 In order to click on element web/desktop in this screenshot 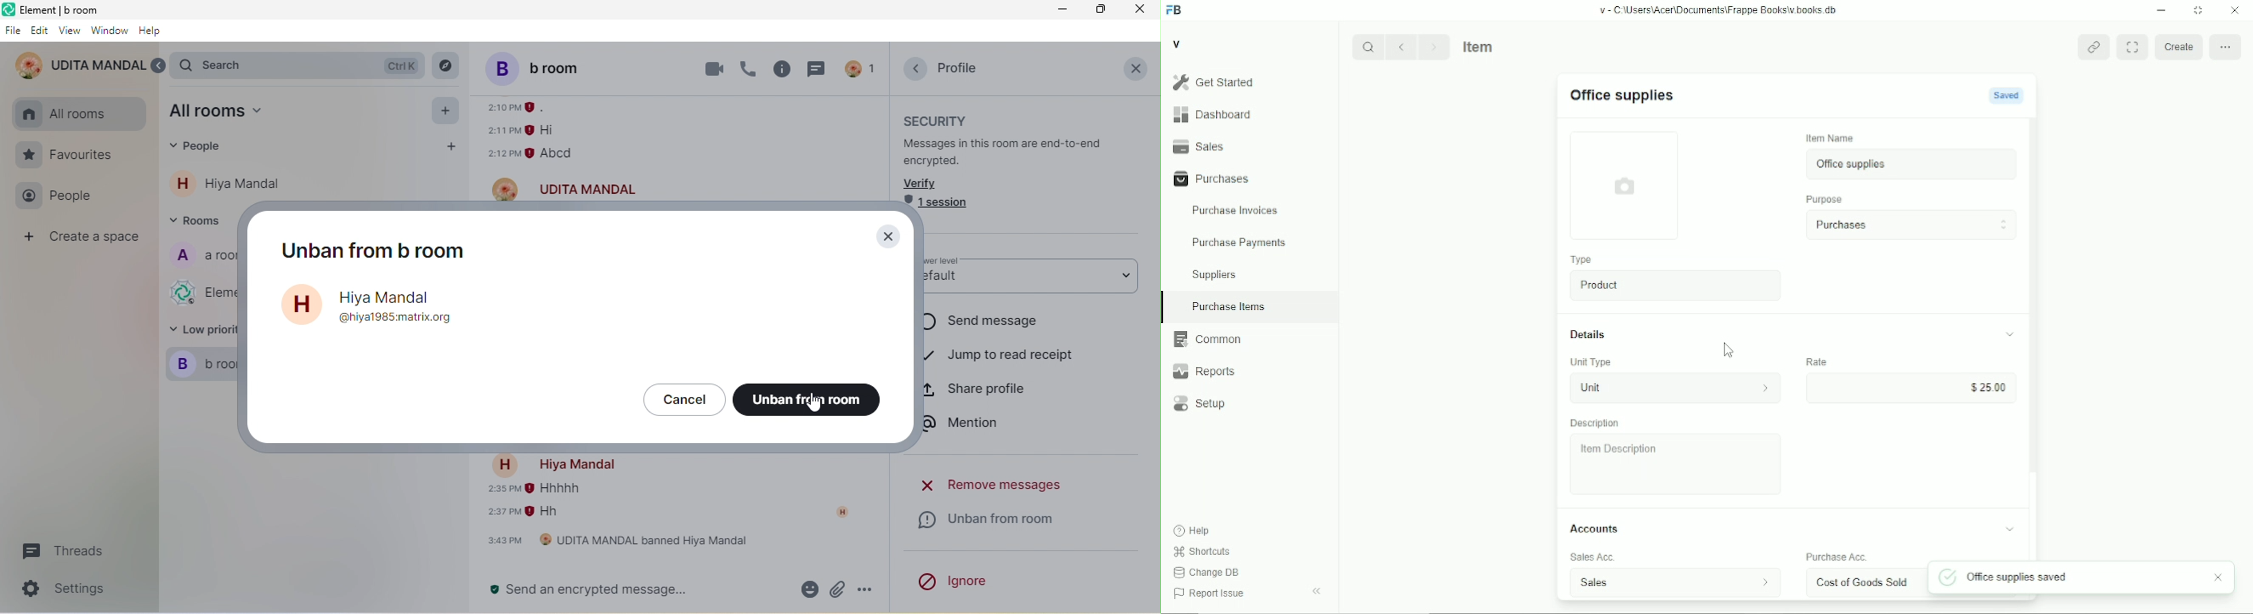, I will do `click(204, 290)`.